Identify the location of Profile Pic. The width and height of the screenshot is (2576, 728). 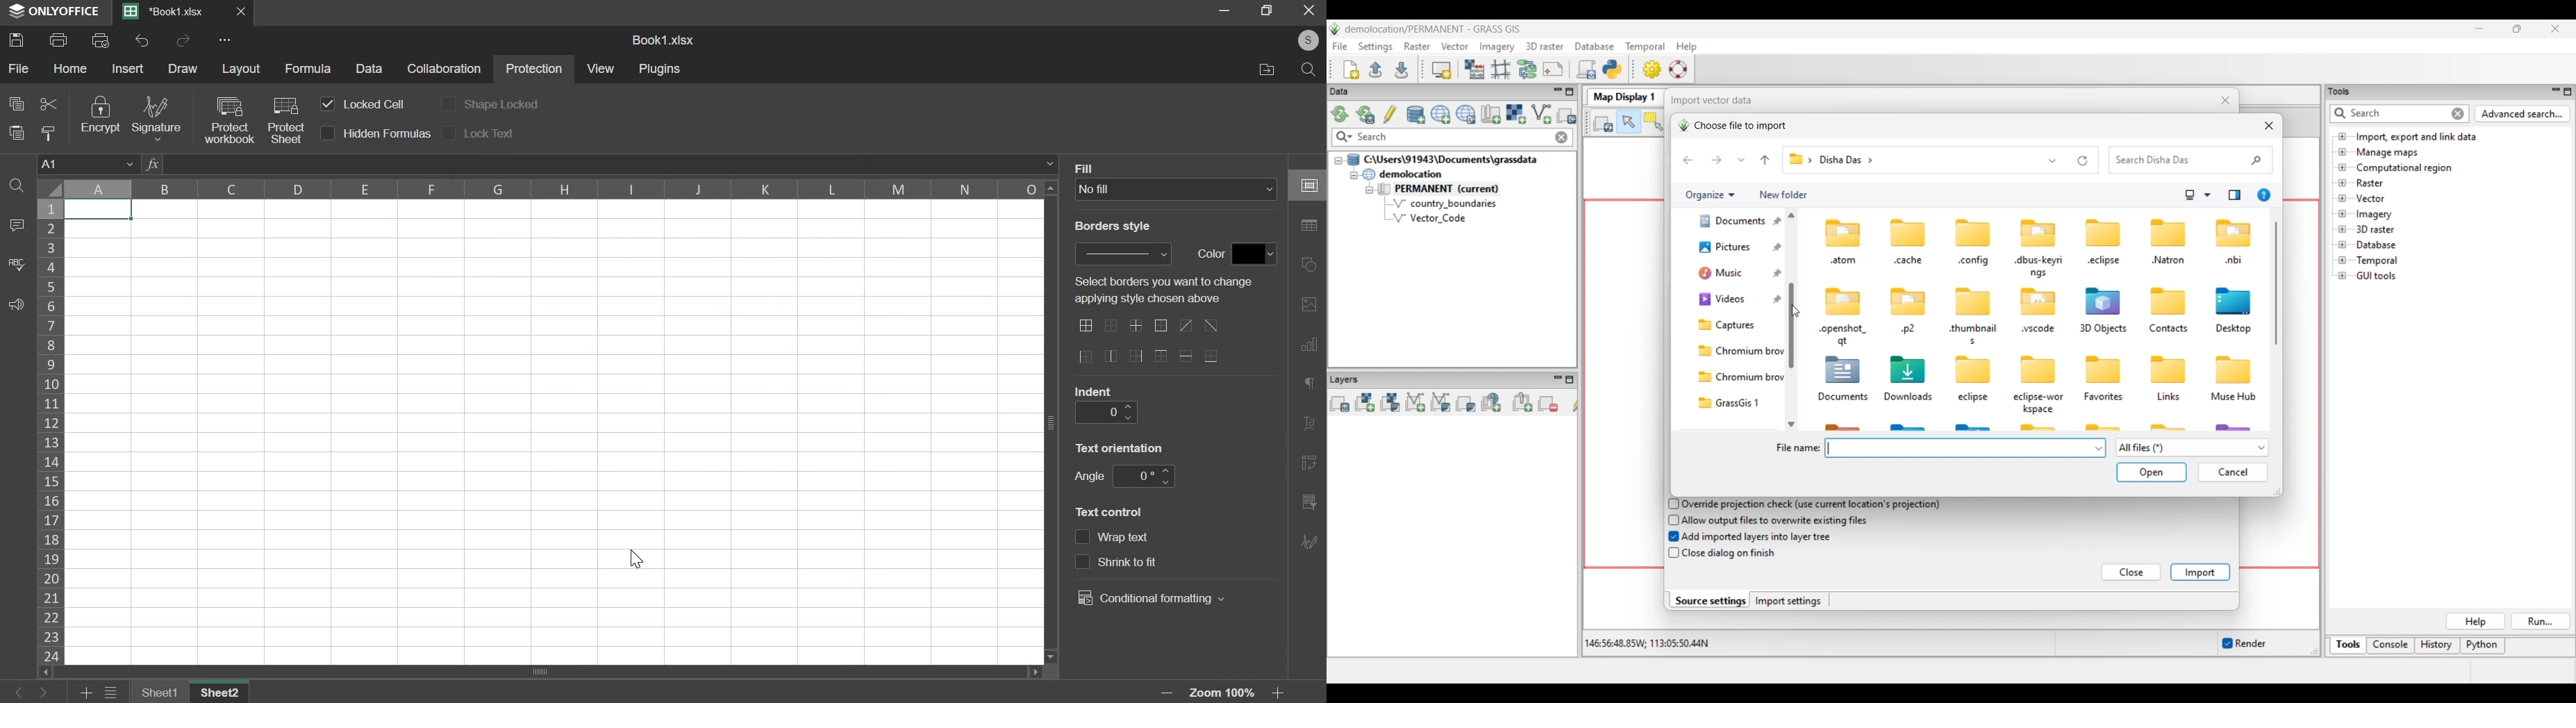
(1304, 41).